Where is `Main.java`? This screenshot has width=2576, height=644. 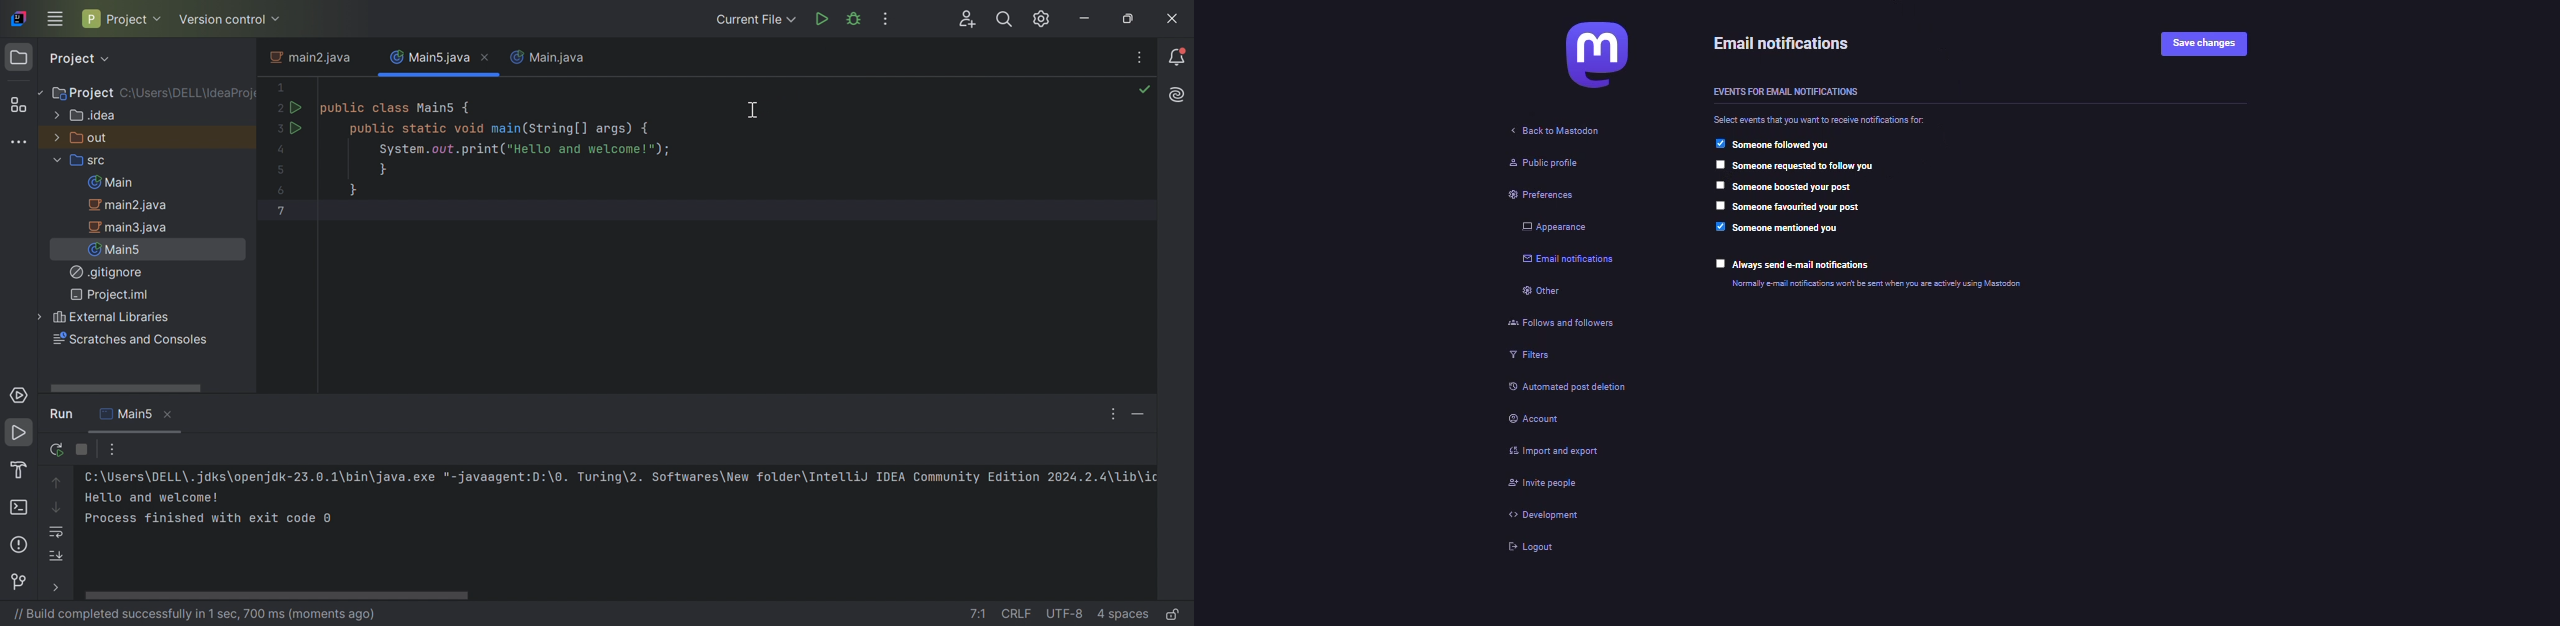 Main.java is located at coordinates (549, 57).